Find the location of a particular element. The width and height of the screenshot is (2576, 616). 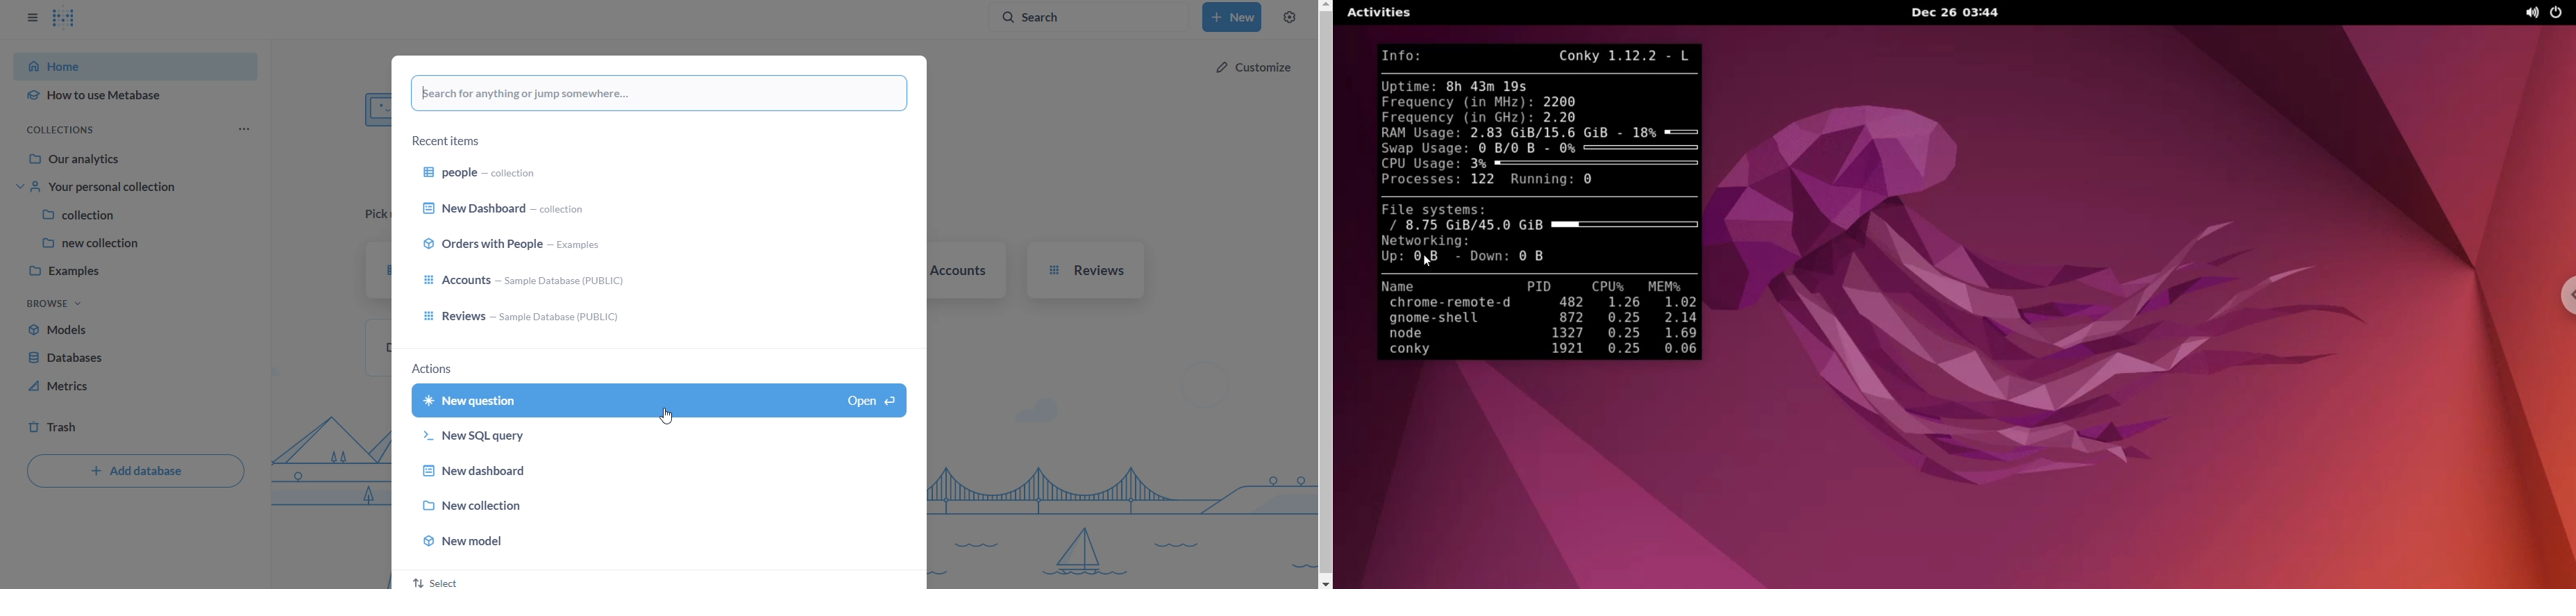

collection is located at coordinates (135, 216).